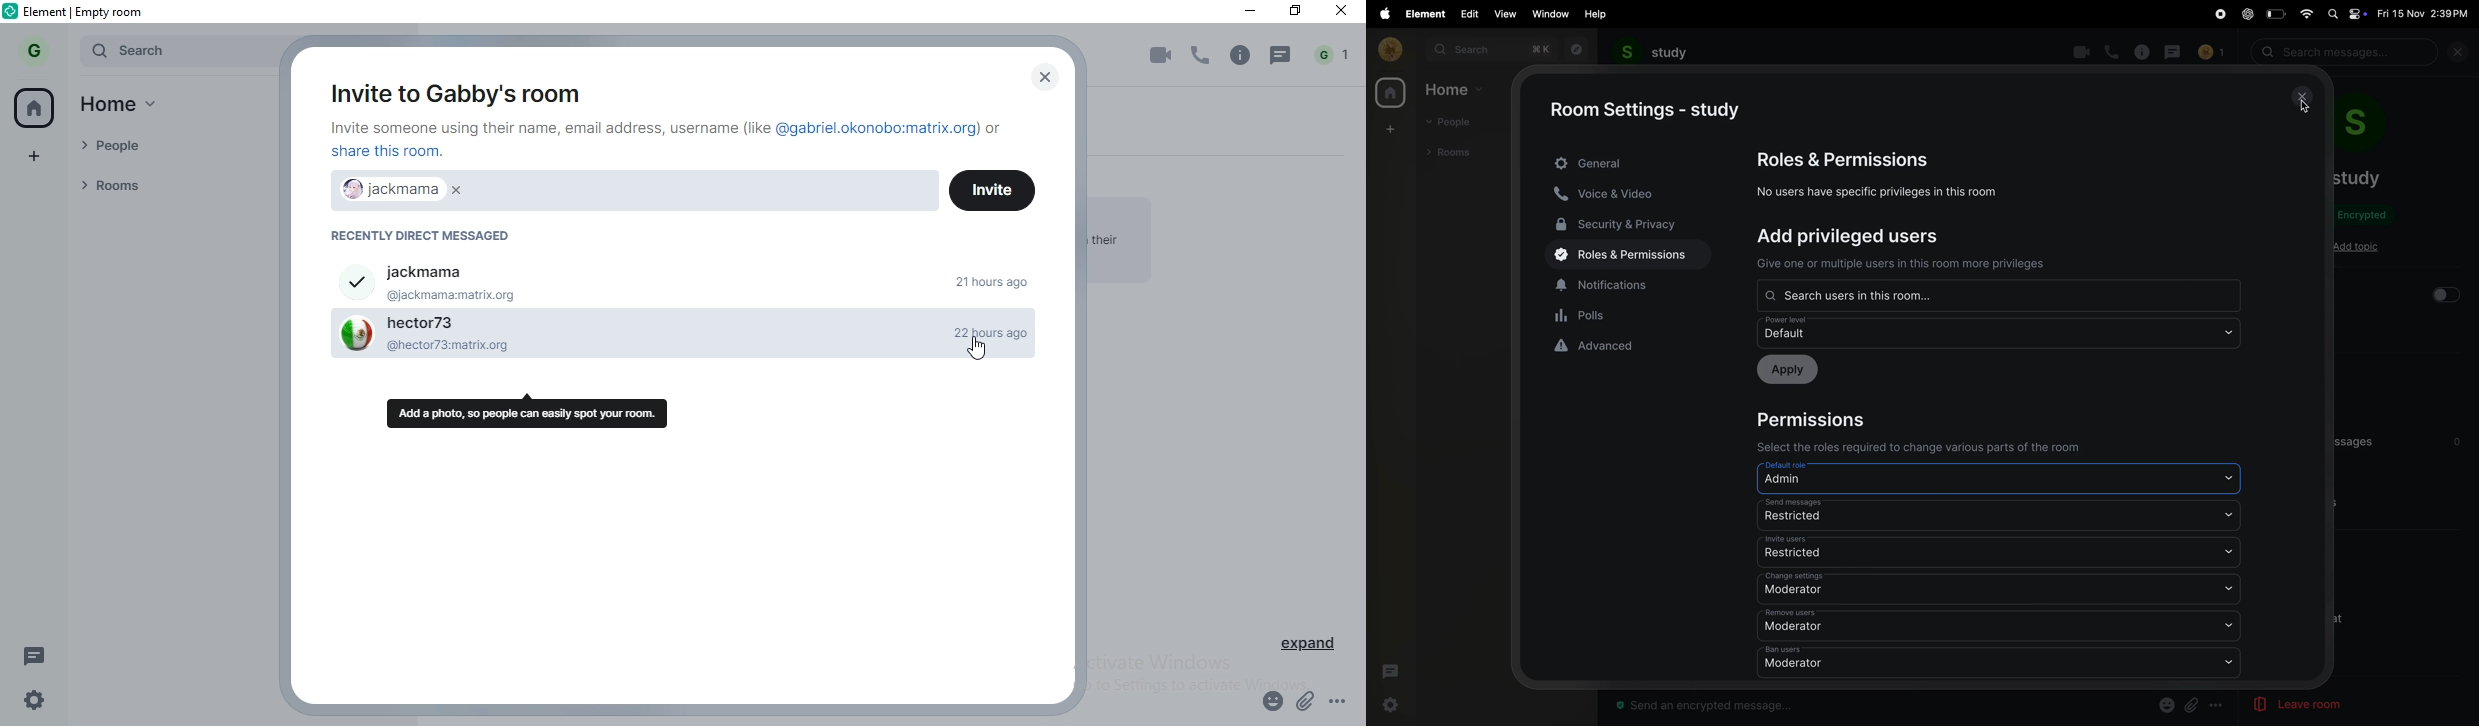 This screenshot has height=728, width=2492. I want to click on search , so click(174, 51).